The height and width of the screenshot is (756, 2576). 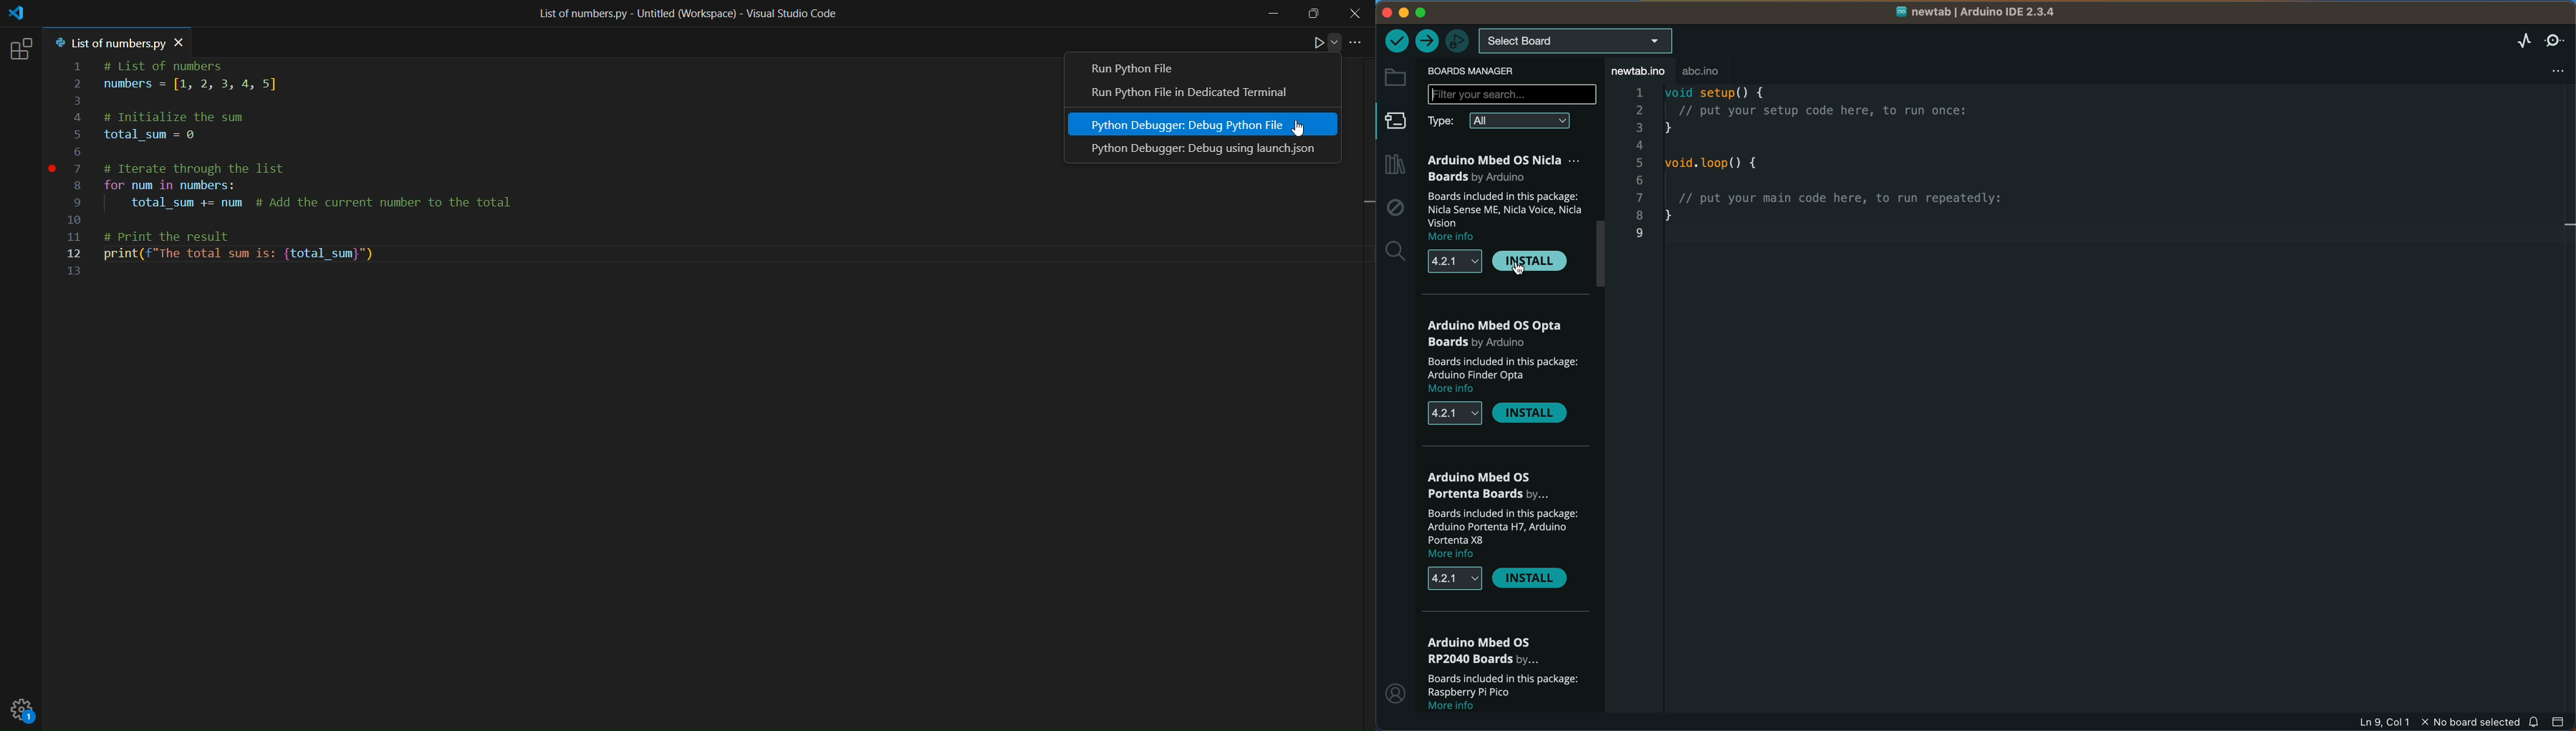 What do you see at coordinates (1198, 95) in the screenshot?
I see `run in dedicated terminal` at bounding box center [1198, 95].